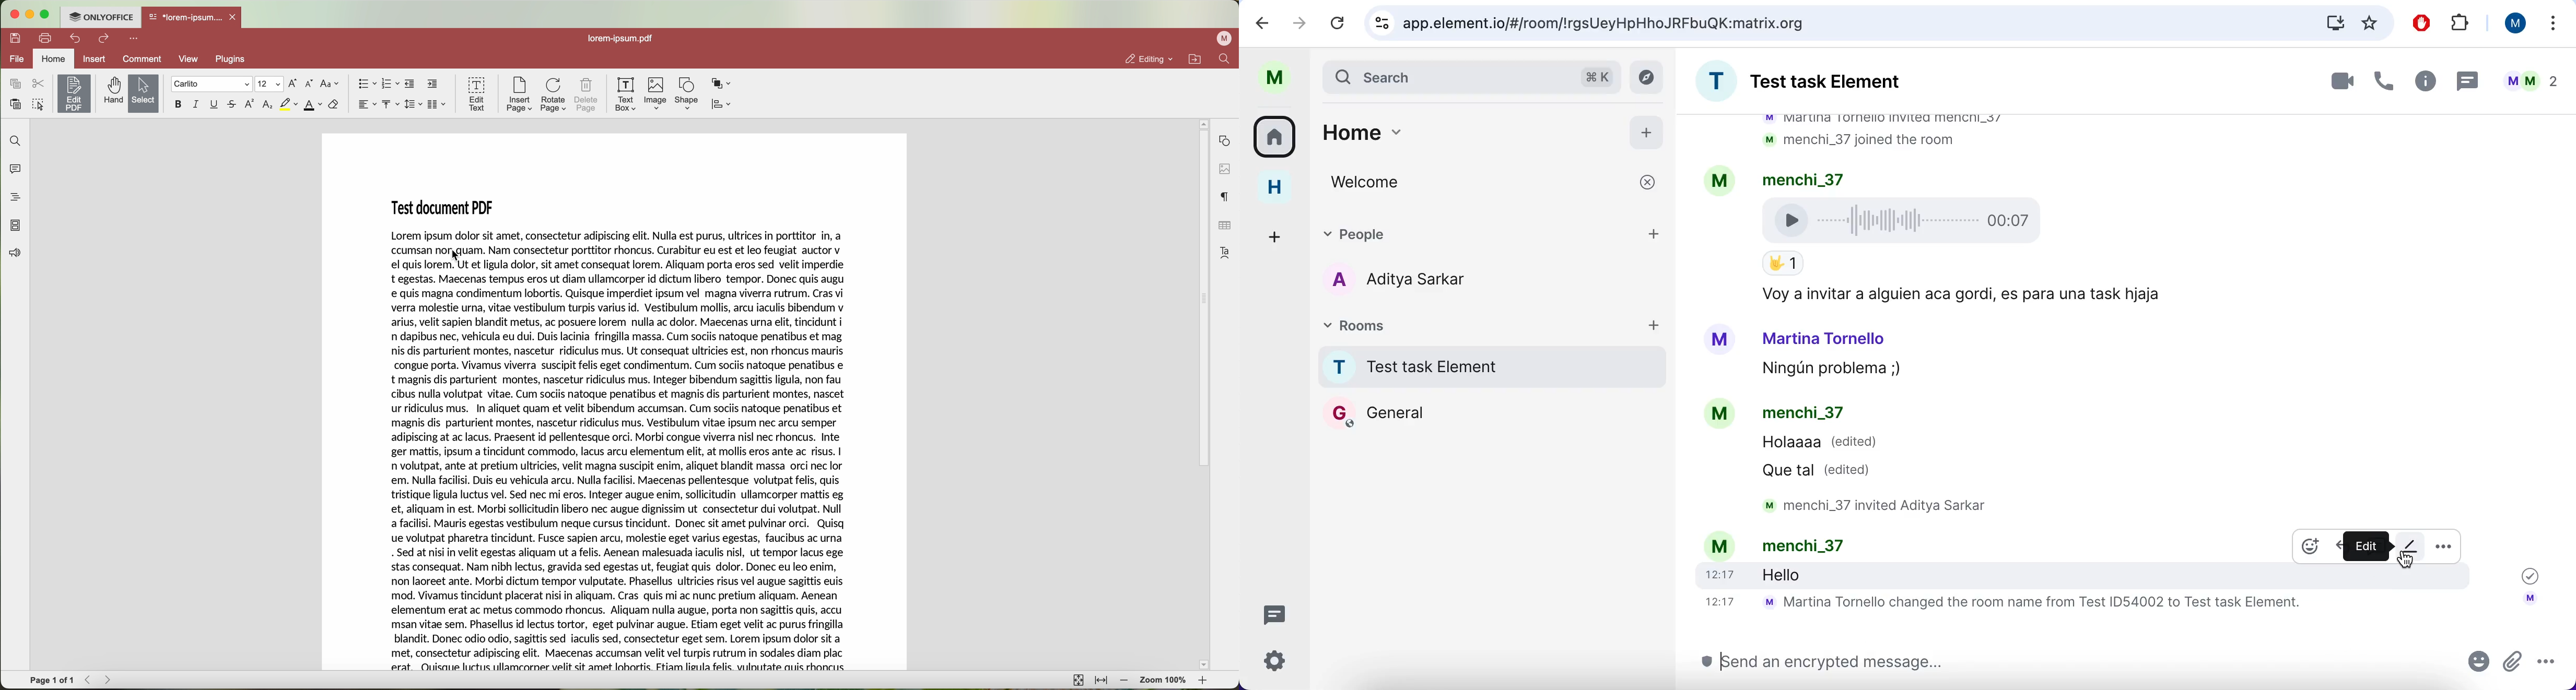  What do you see at coordinates (1808, 574) in the screenshot?
I see `message` at bounding box center [1808, 574].